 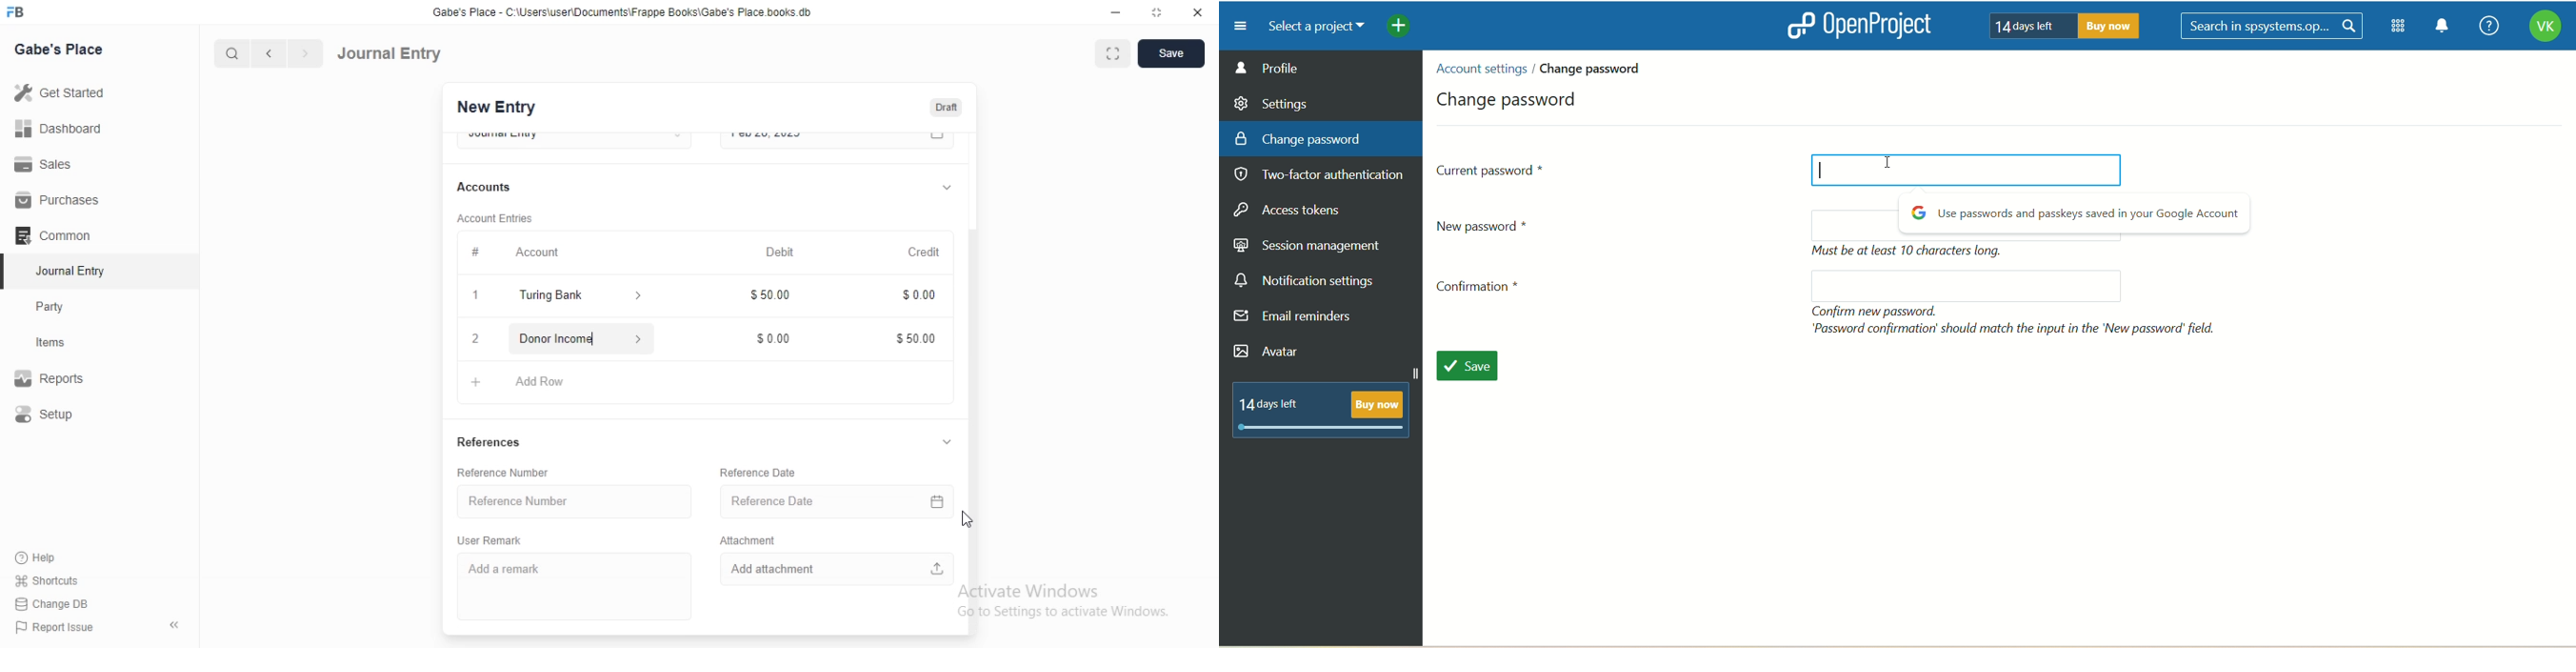 I want to click on ‘Account Entries., so click(x=497, y=221).